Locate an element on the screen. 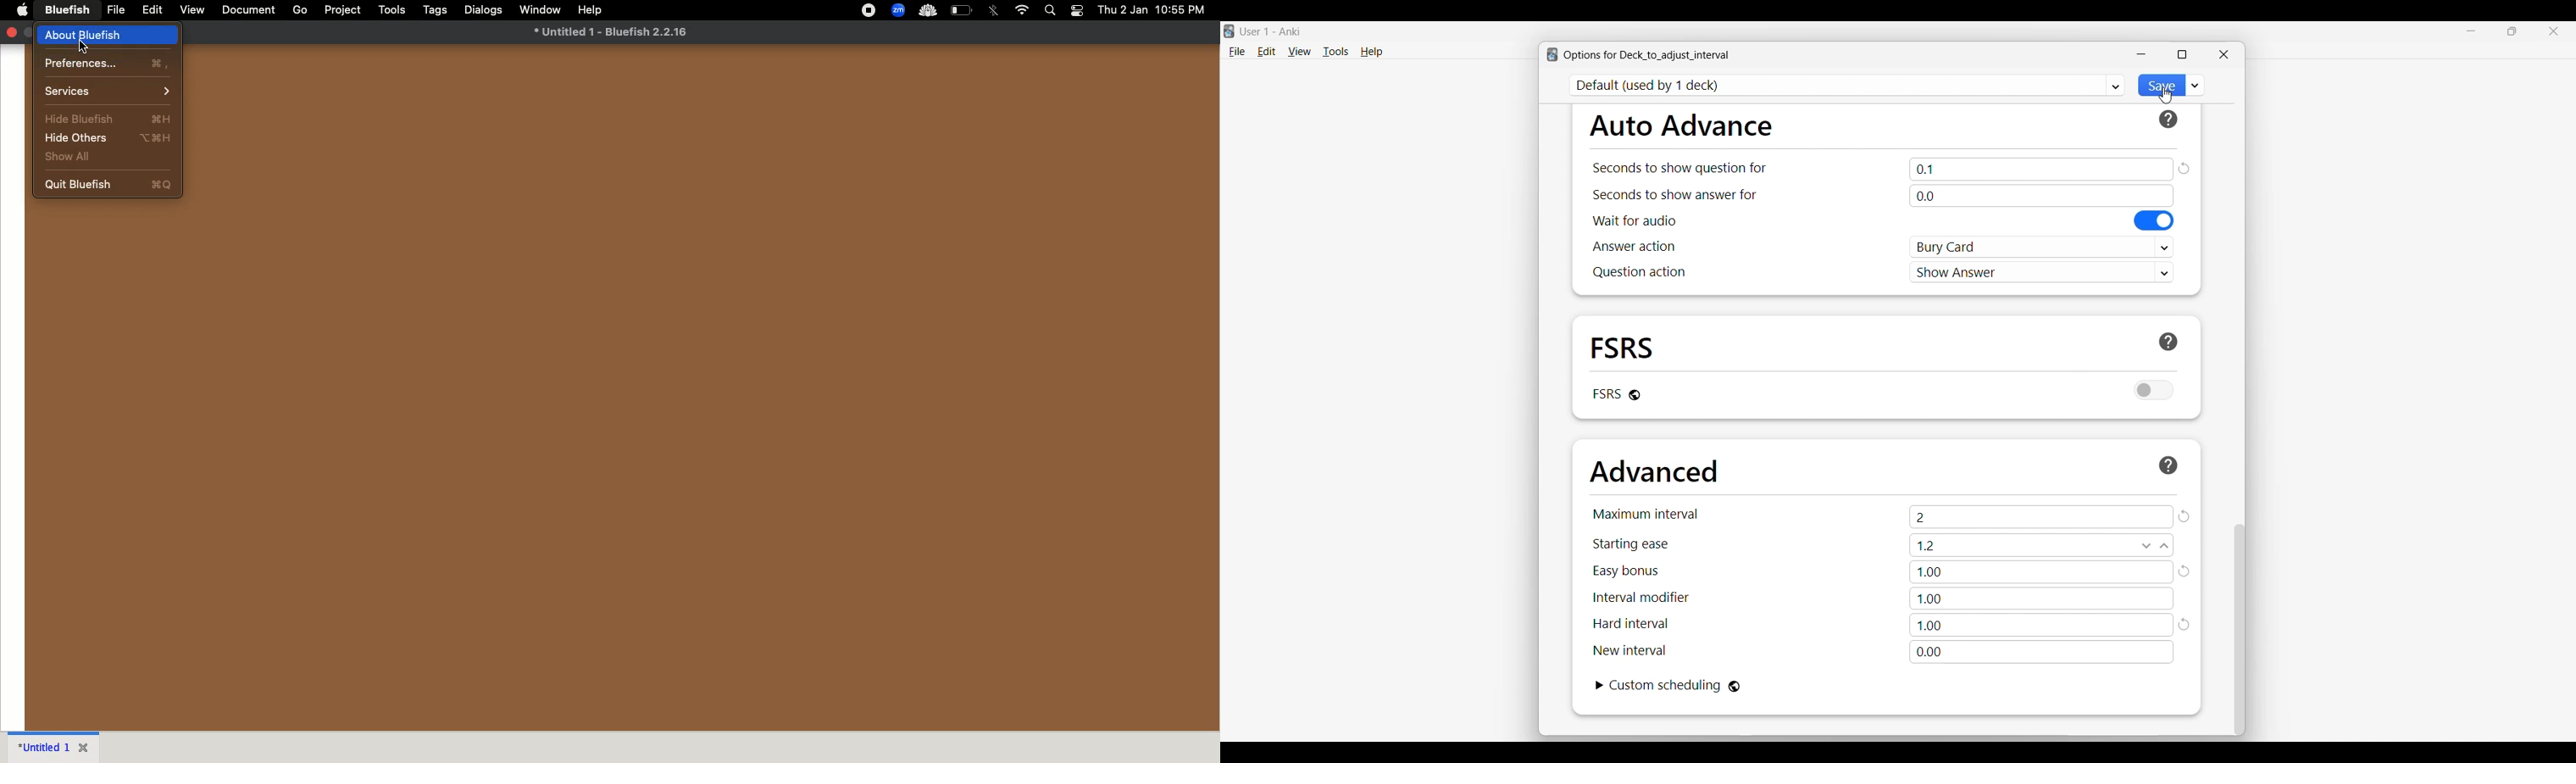 The height and width of the screenshot is (784, 2576). Save and other options is located at coordinates (2195, 85).